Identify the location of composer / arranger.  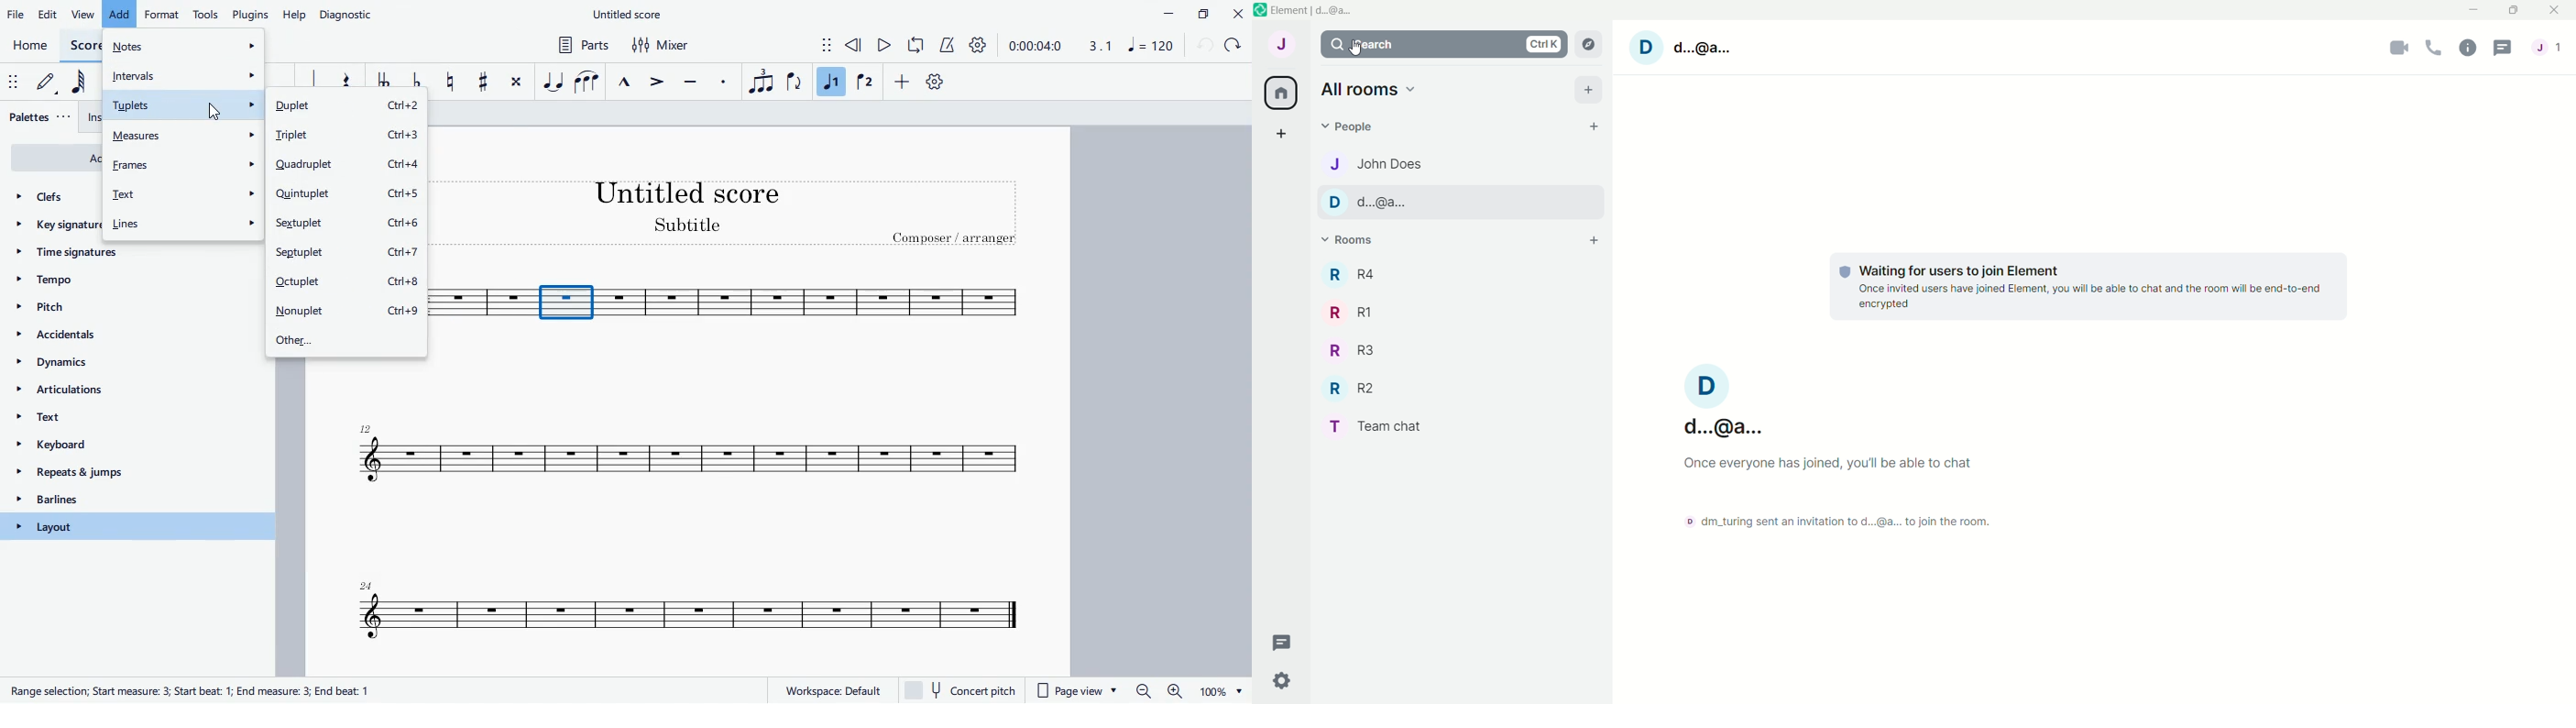
(958, 240).